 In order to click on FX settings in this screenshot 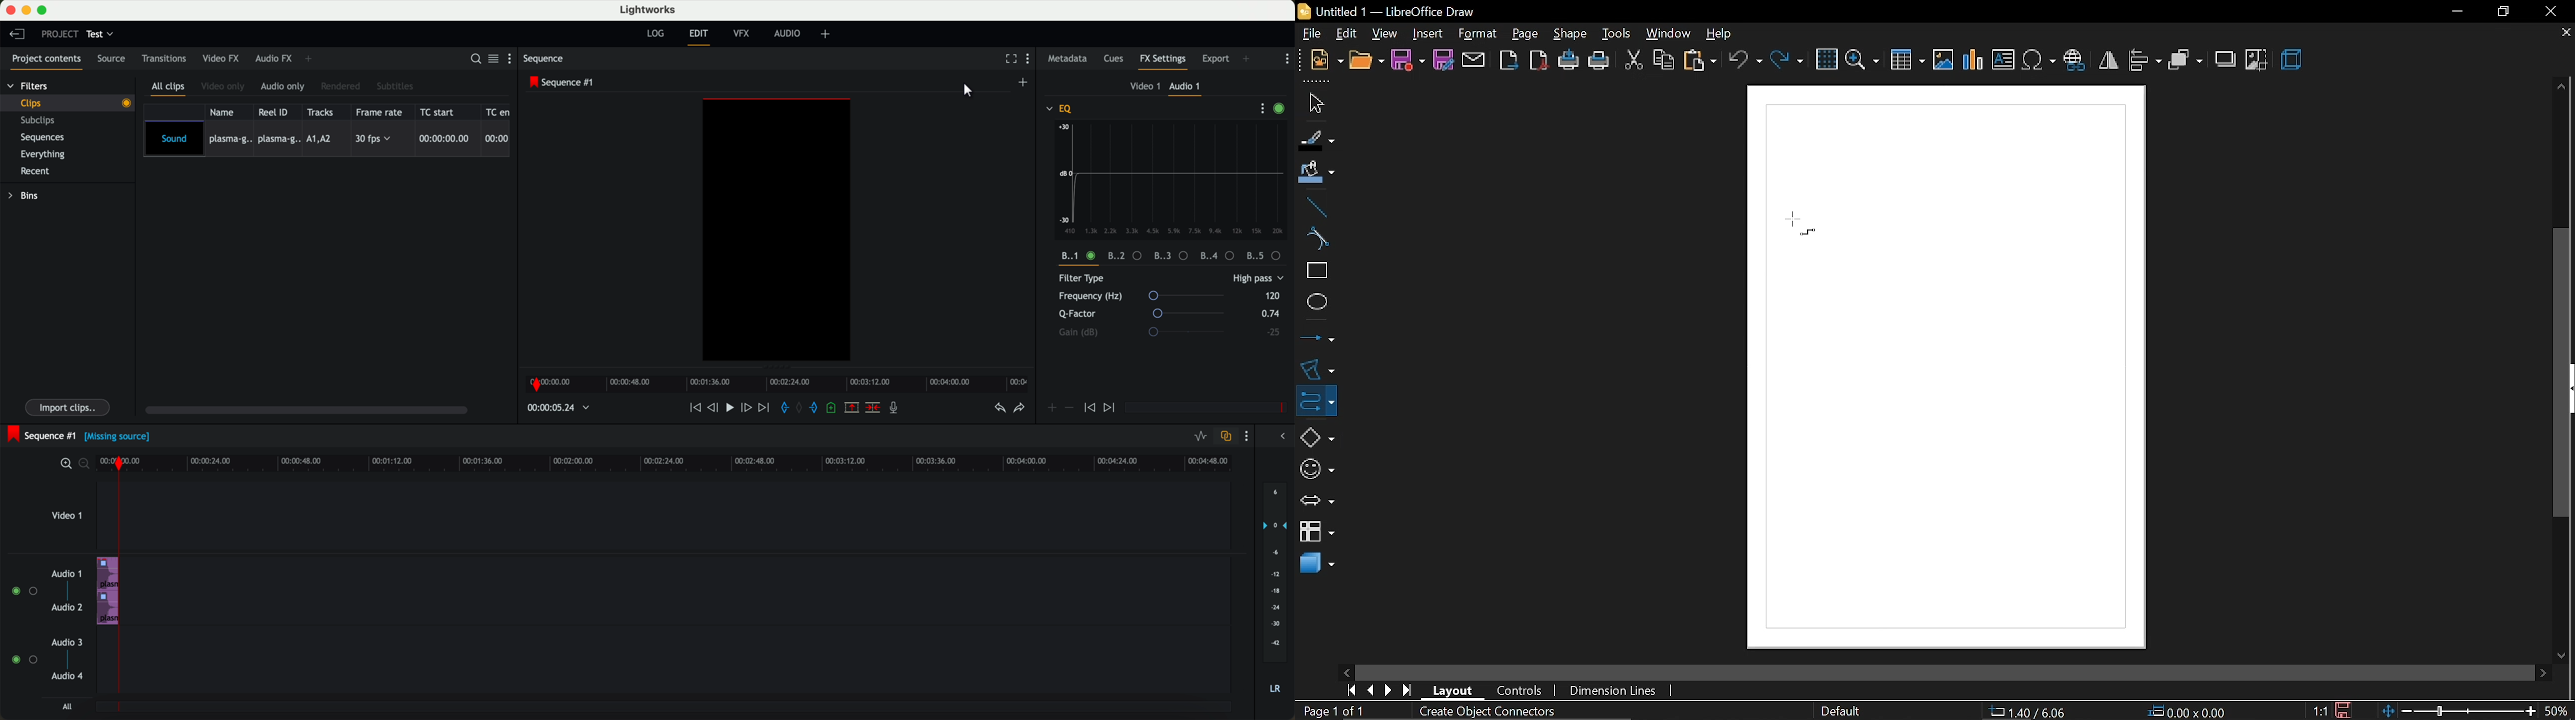, I will do `click(1163, 60)`.